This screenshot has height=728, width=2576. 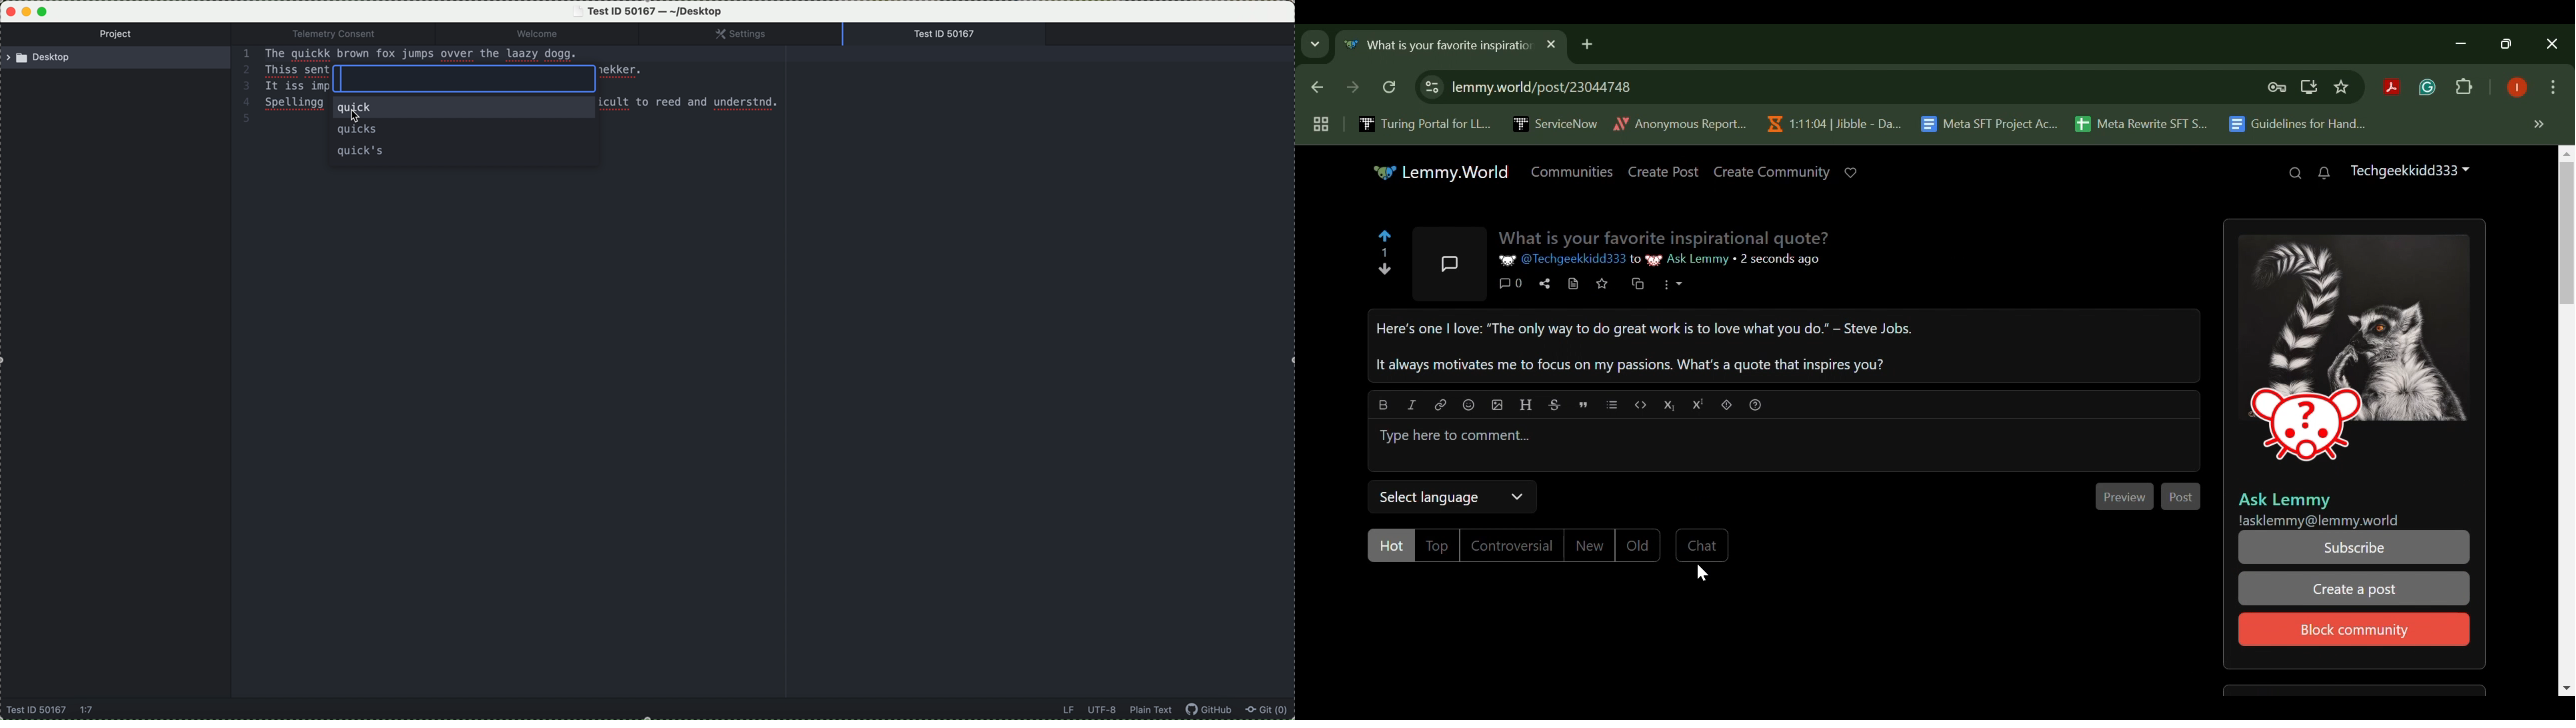 I want to click on Create Community, so click(x=1770, y=172).